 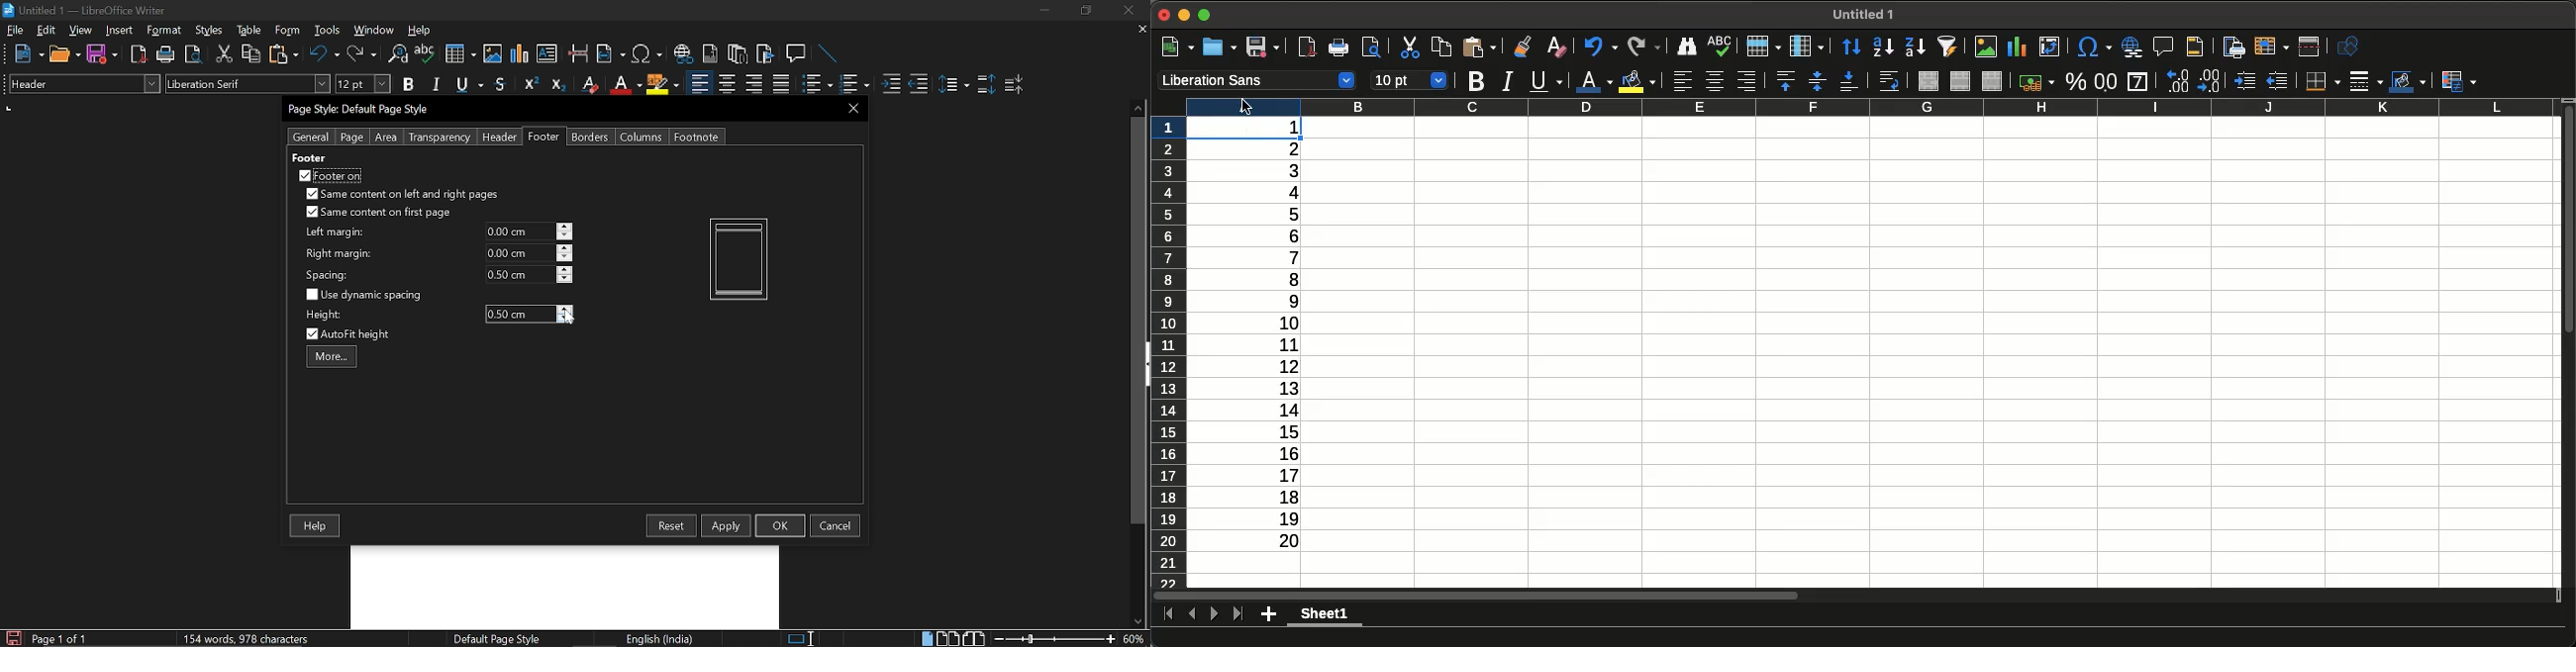 I want to click on Highlight, so click(x=664, y=84).